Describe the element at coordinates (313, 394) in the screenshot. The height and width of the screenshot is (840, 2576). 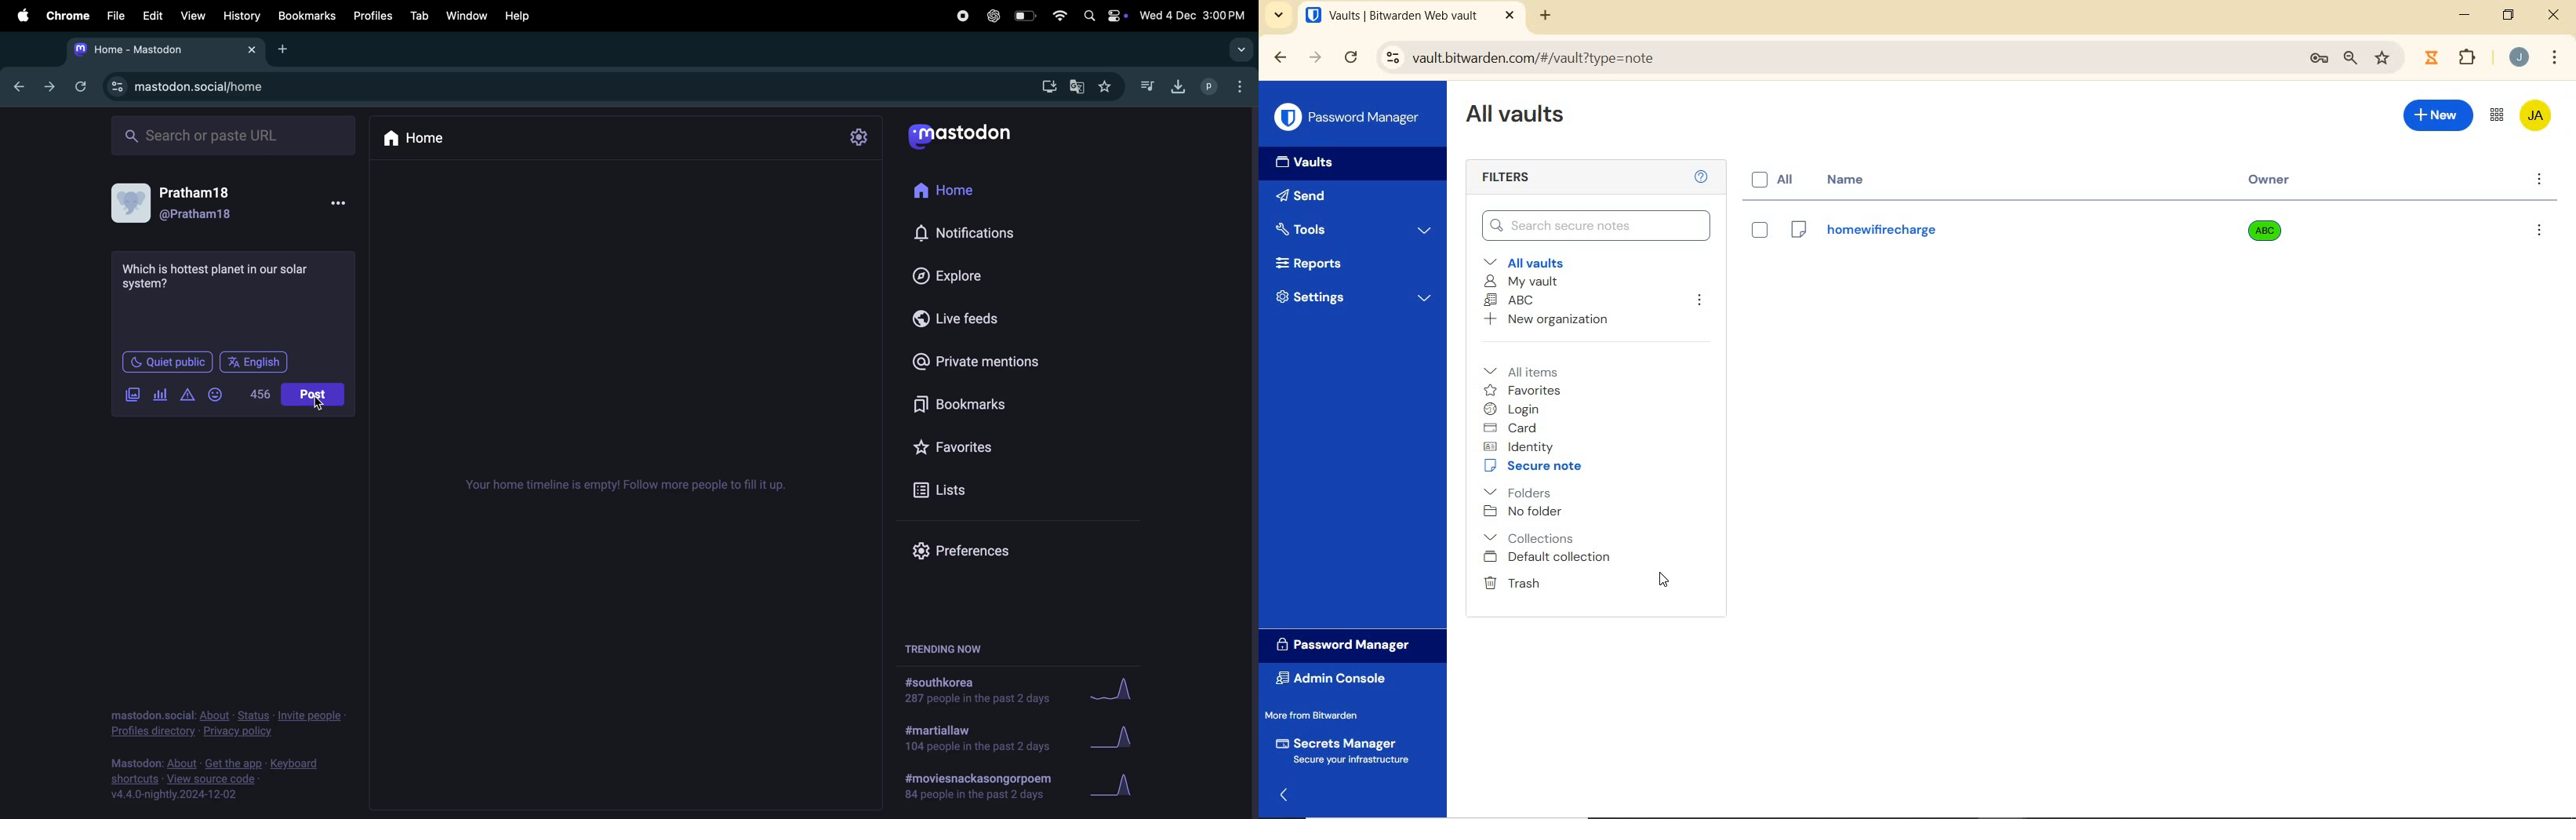
I see `post` at that location.